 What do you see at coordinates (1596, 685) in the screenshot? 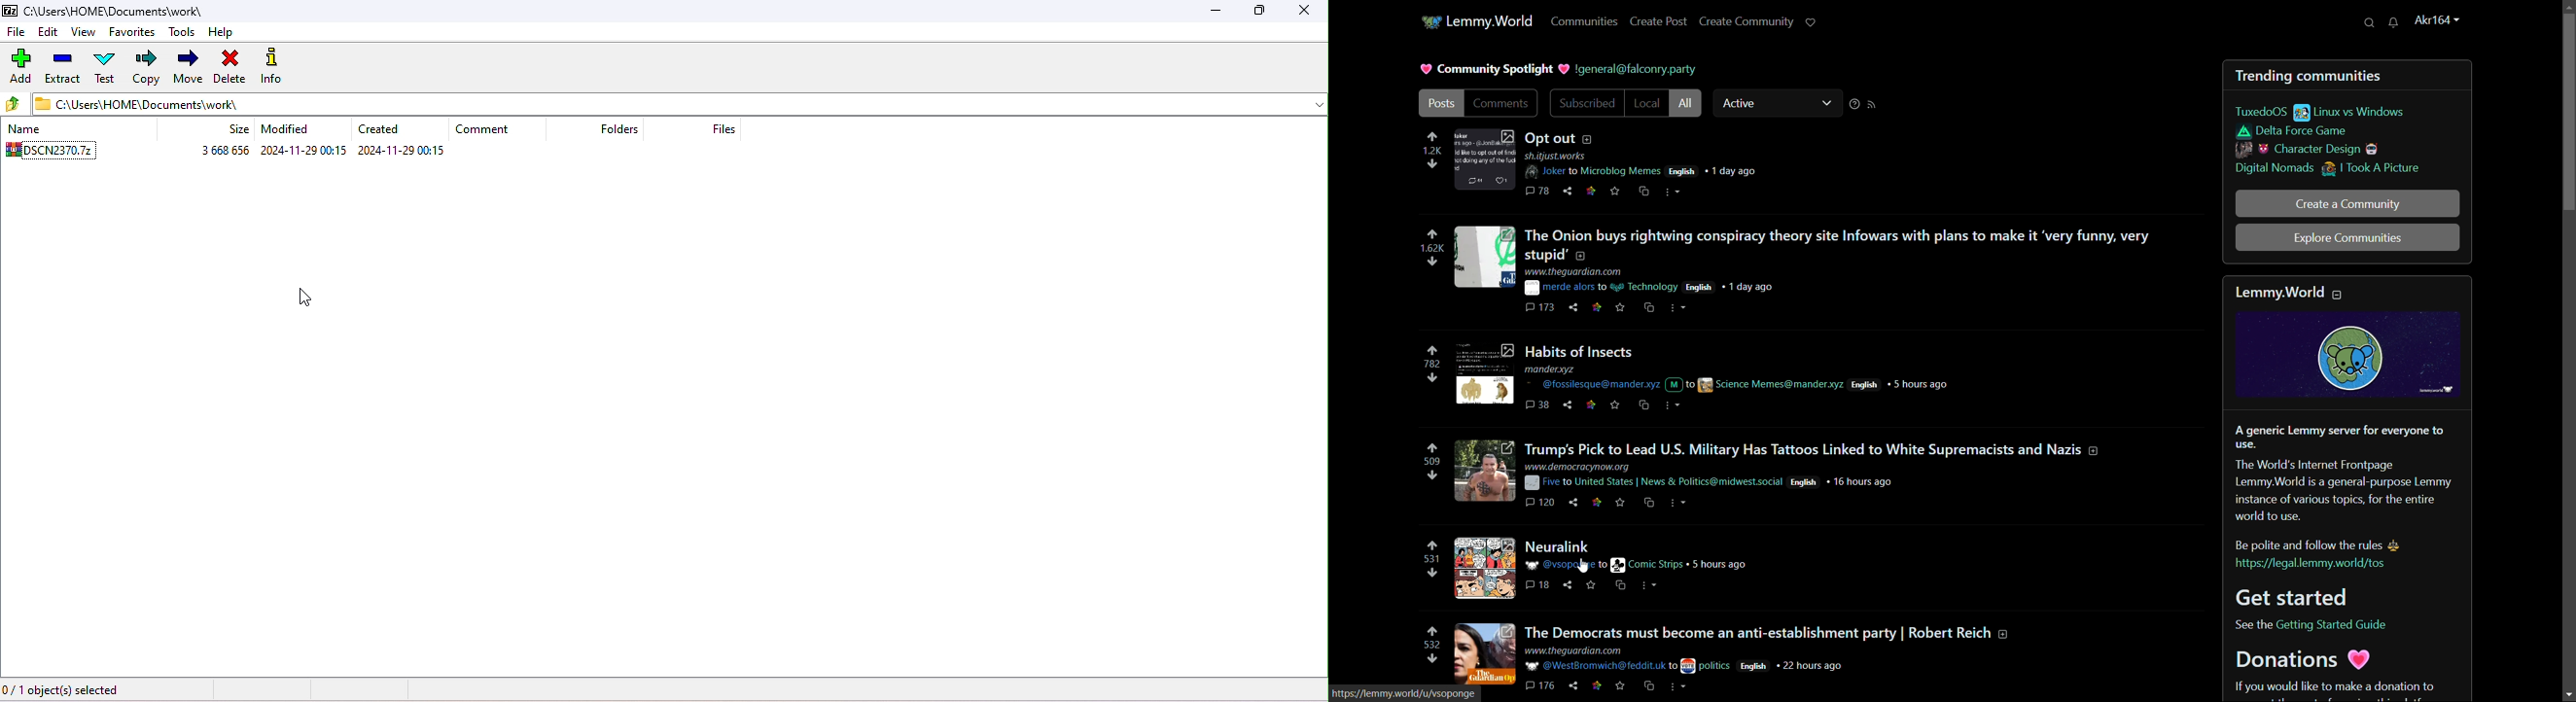
I see `link` at bounding box center [1596, 685].